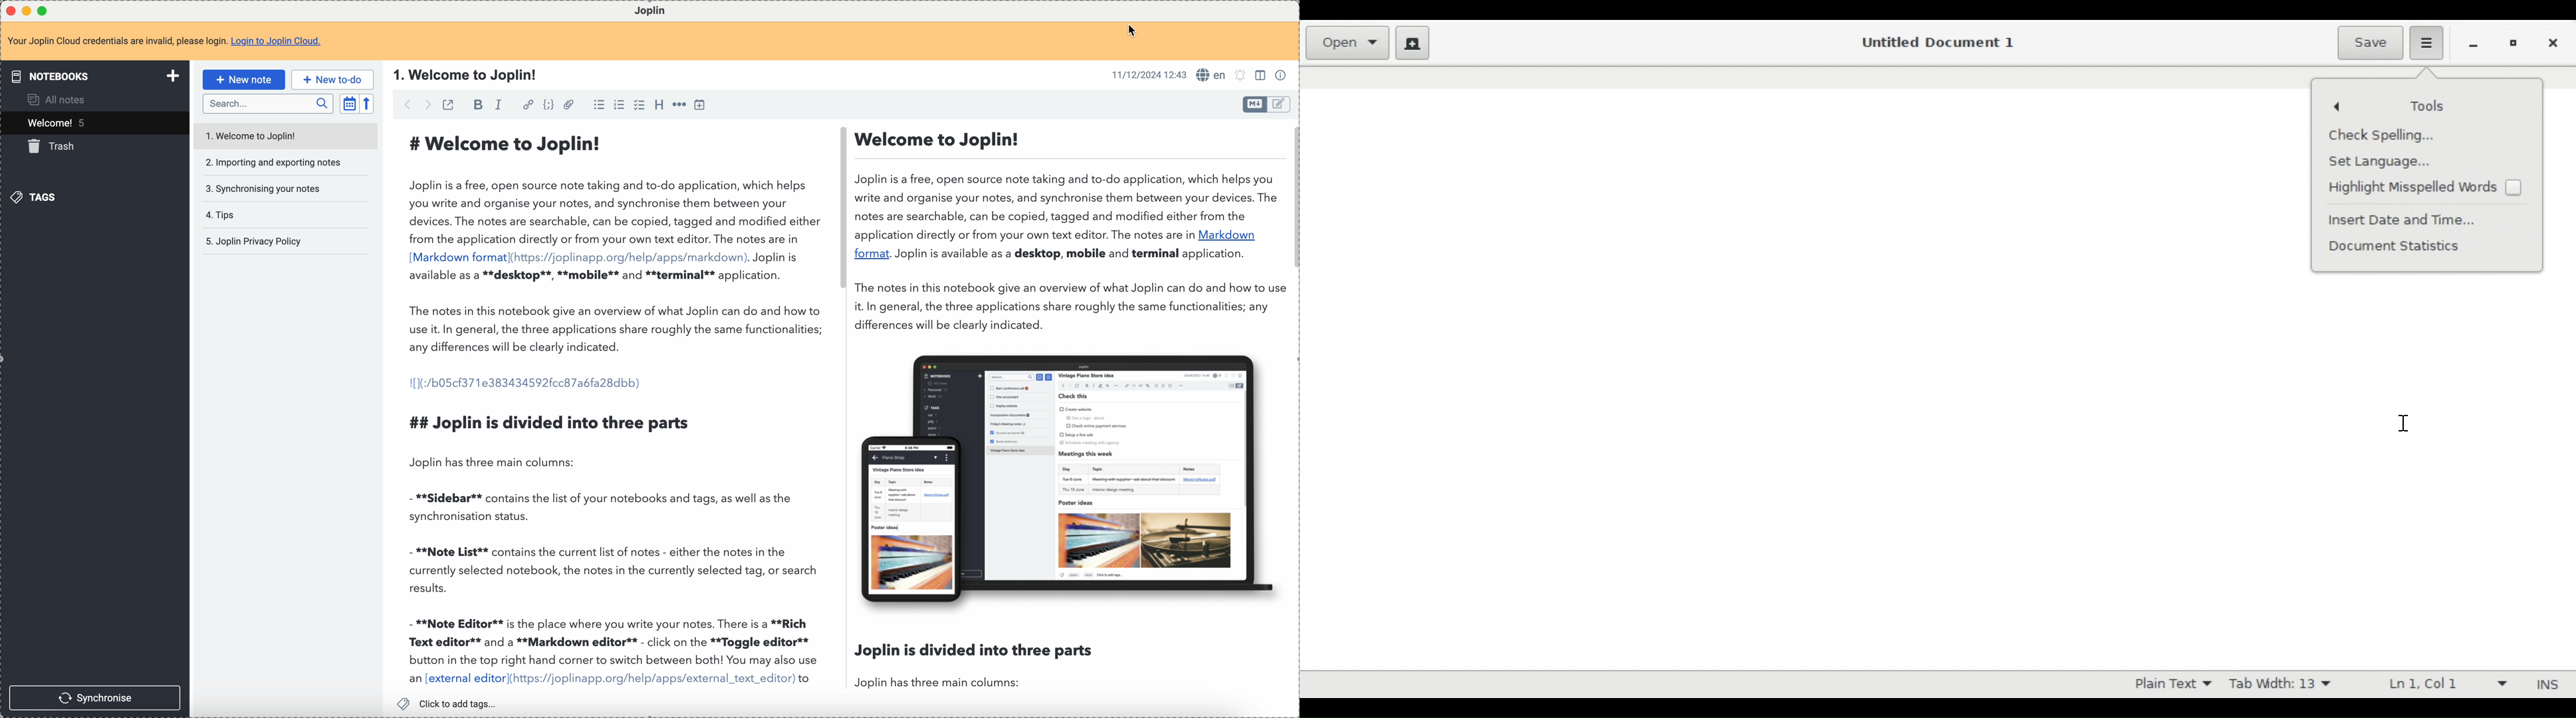  What do you see at coordinates (92, 123) in the screenshot?
I see `welcome` at bounding box center [92, 123].